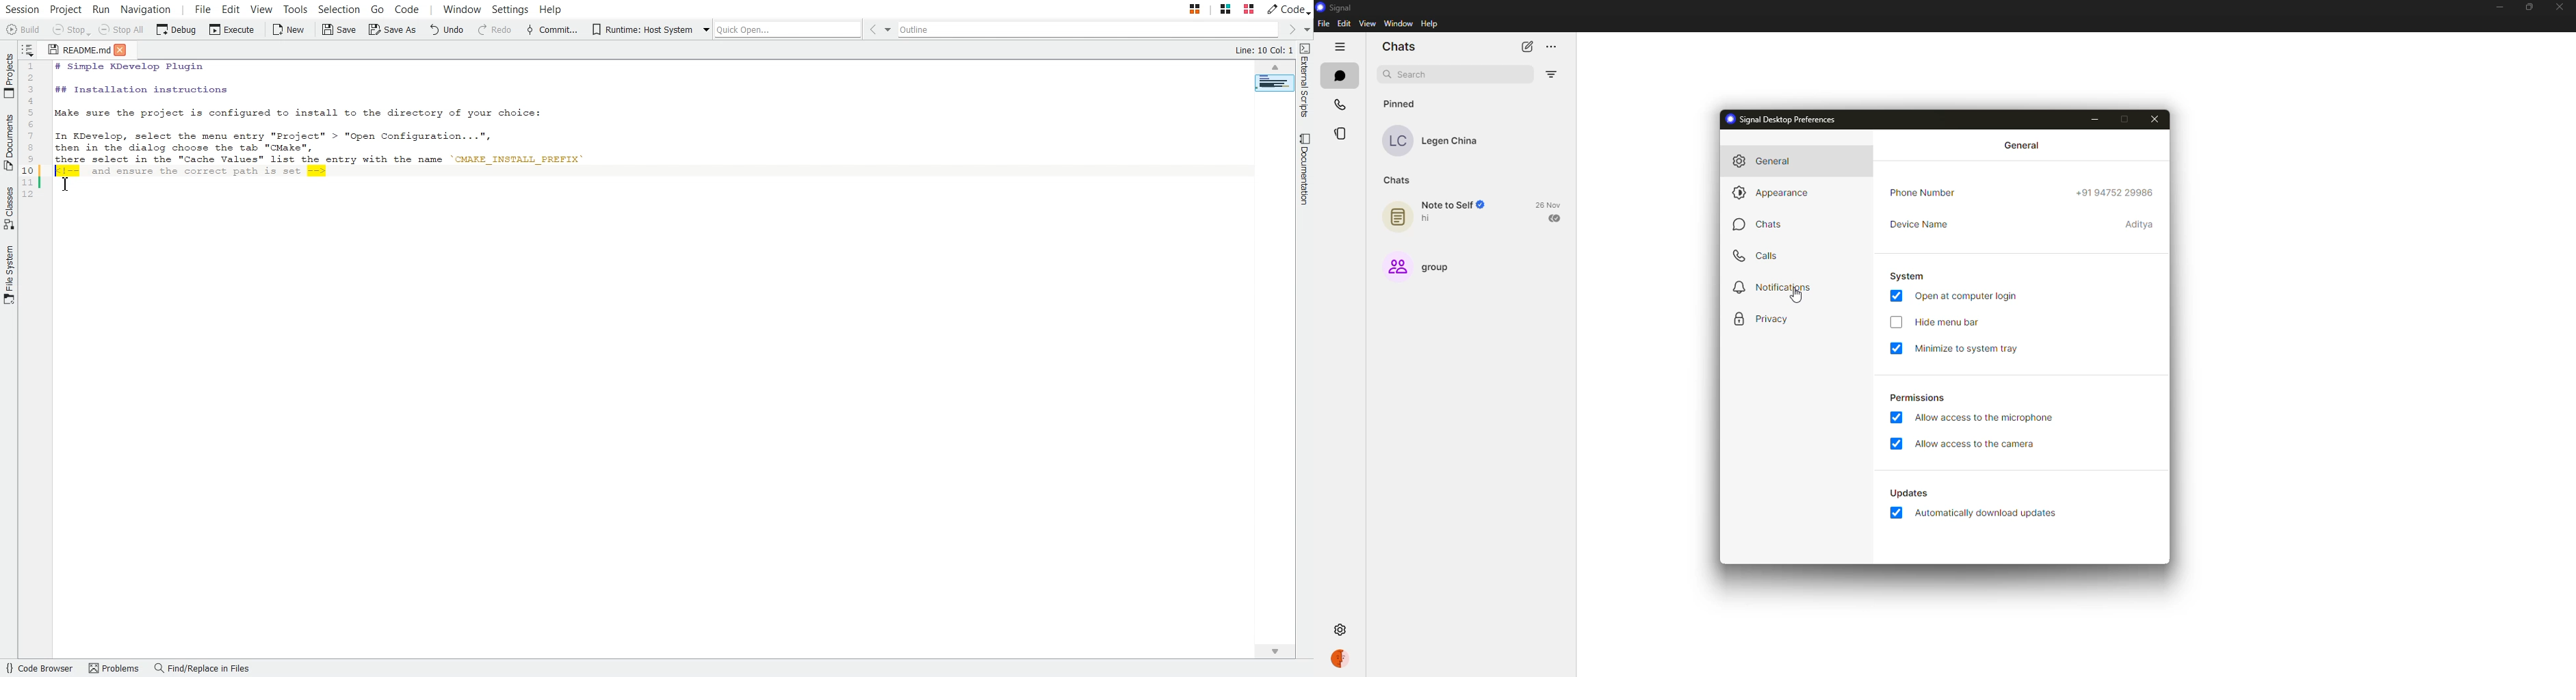  I want to click on then in the dialog choose the tab "CMake",, so click(193, 148).